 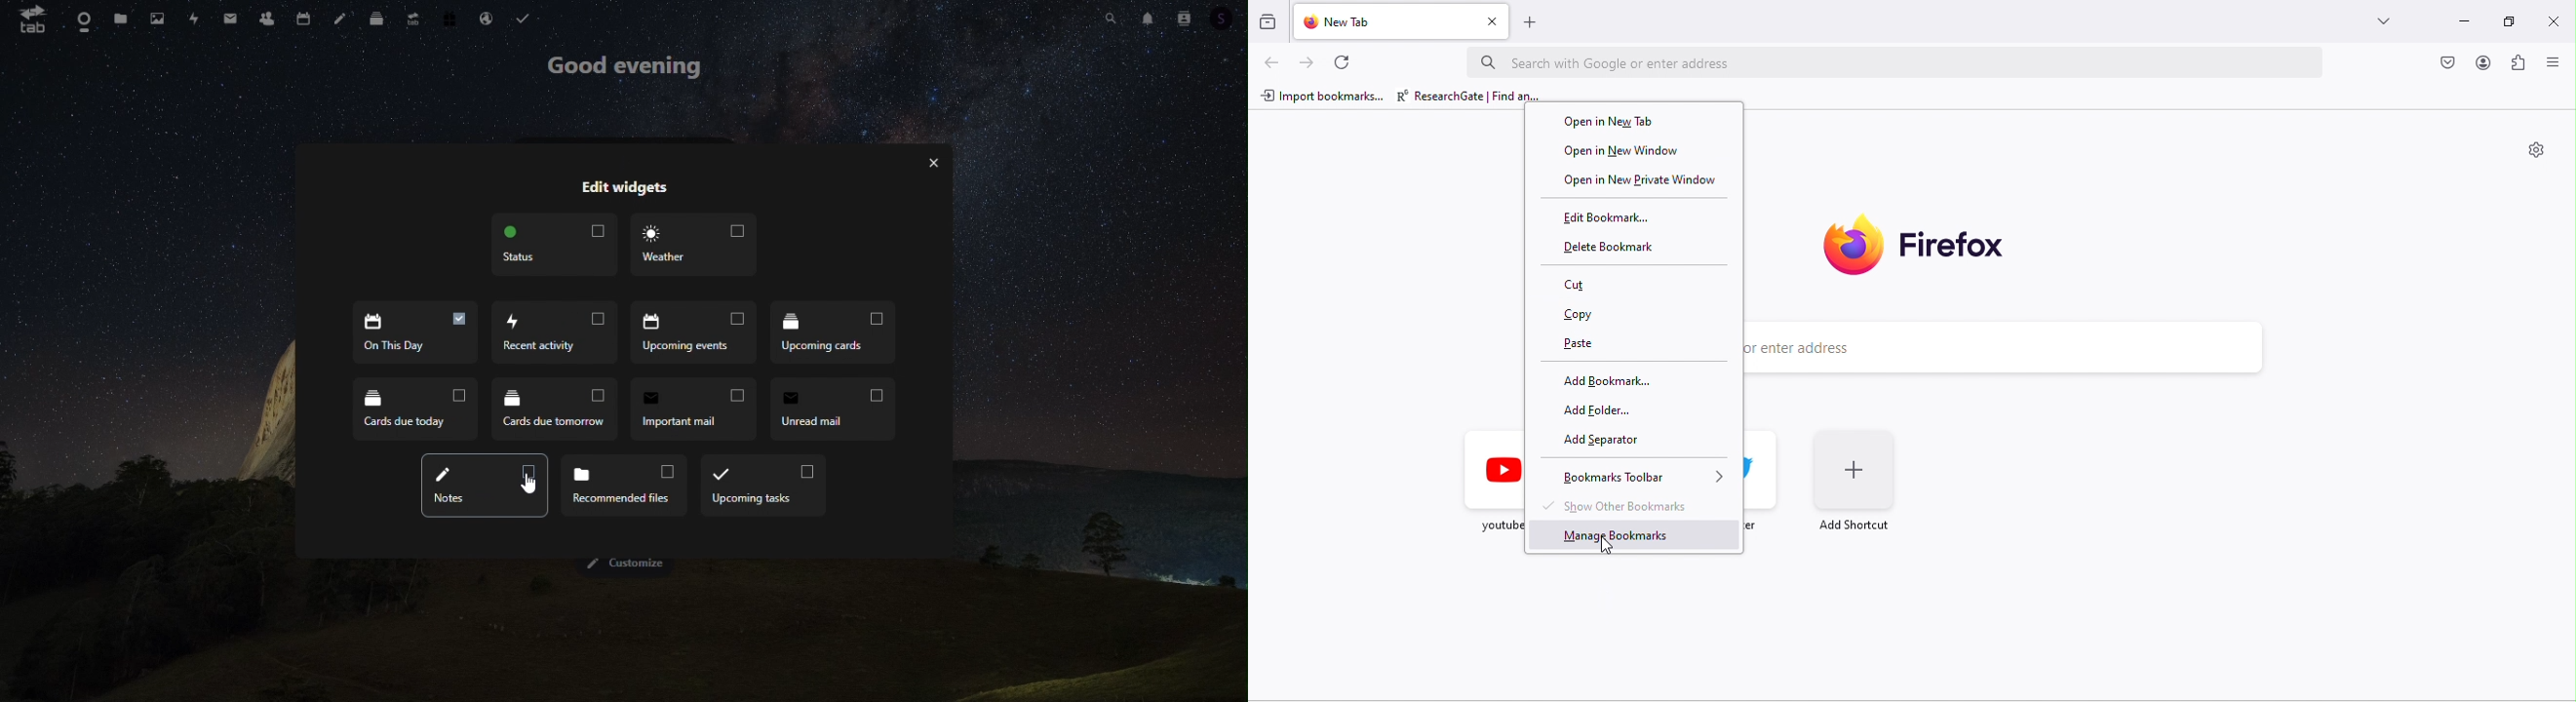 I want to click on Upcoming events, so click(x=553, y=332).